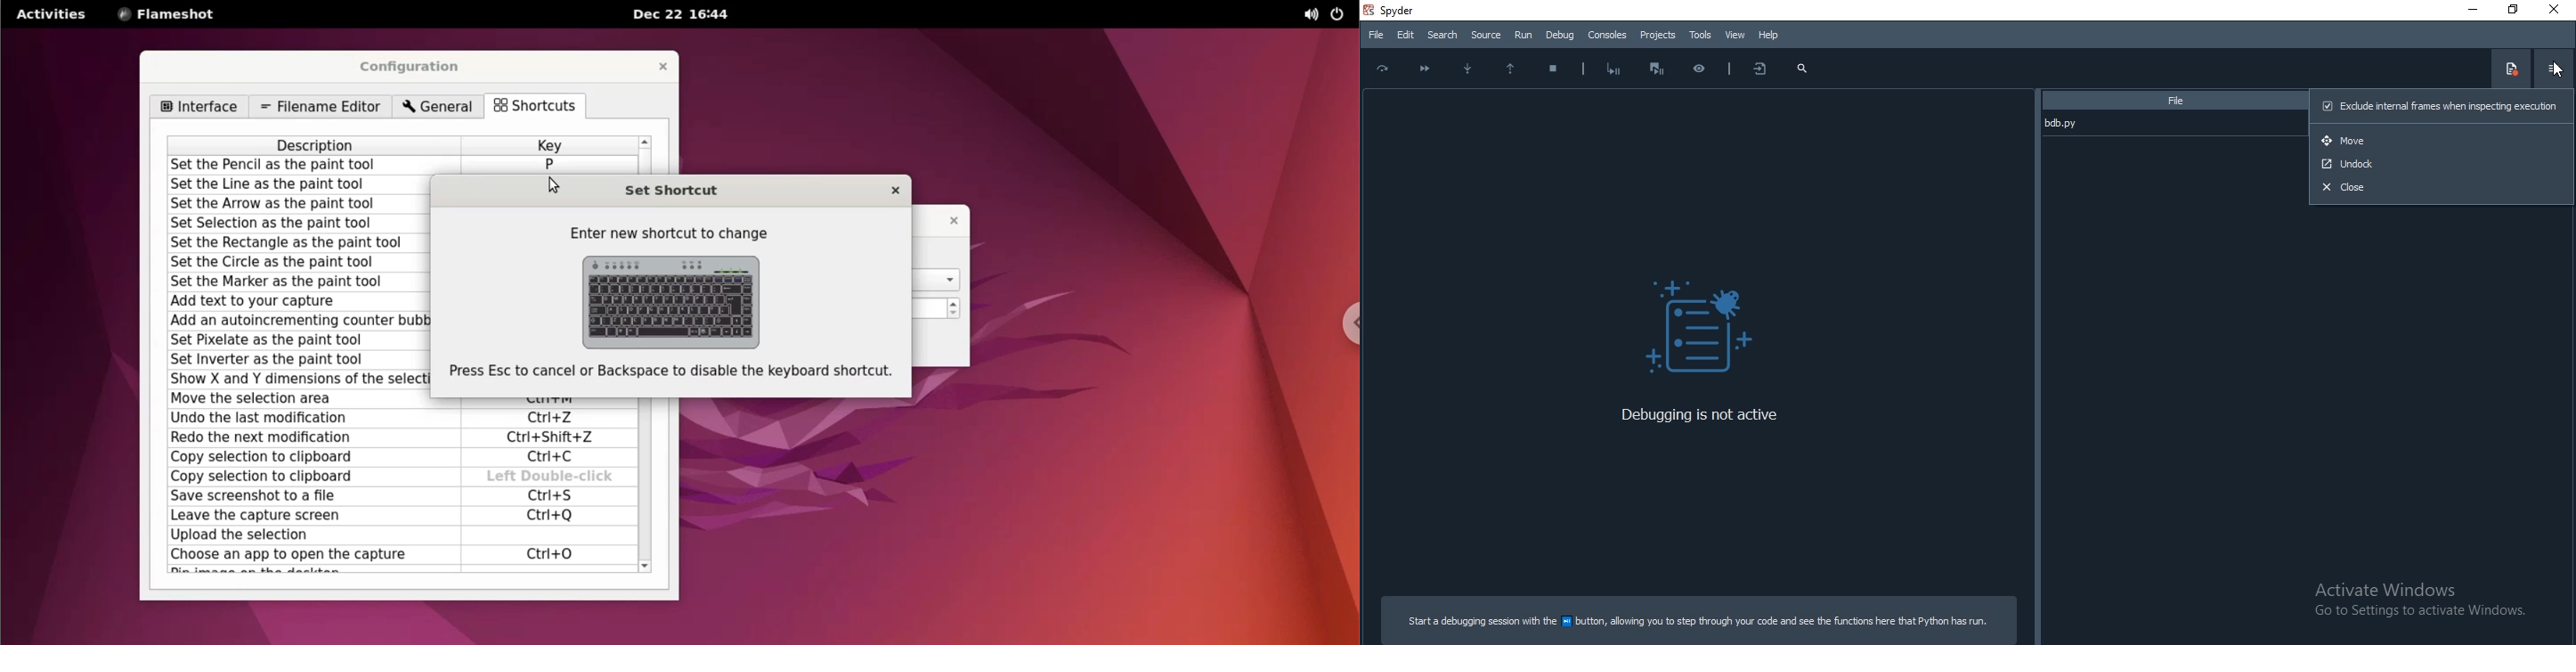 This screenshot has height=672, width=2576. Describe the element at coordinates (1405, 35) in the screenshot. I see `Edit` at that location.